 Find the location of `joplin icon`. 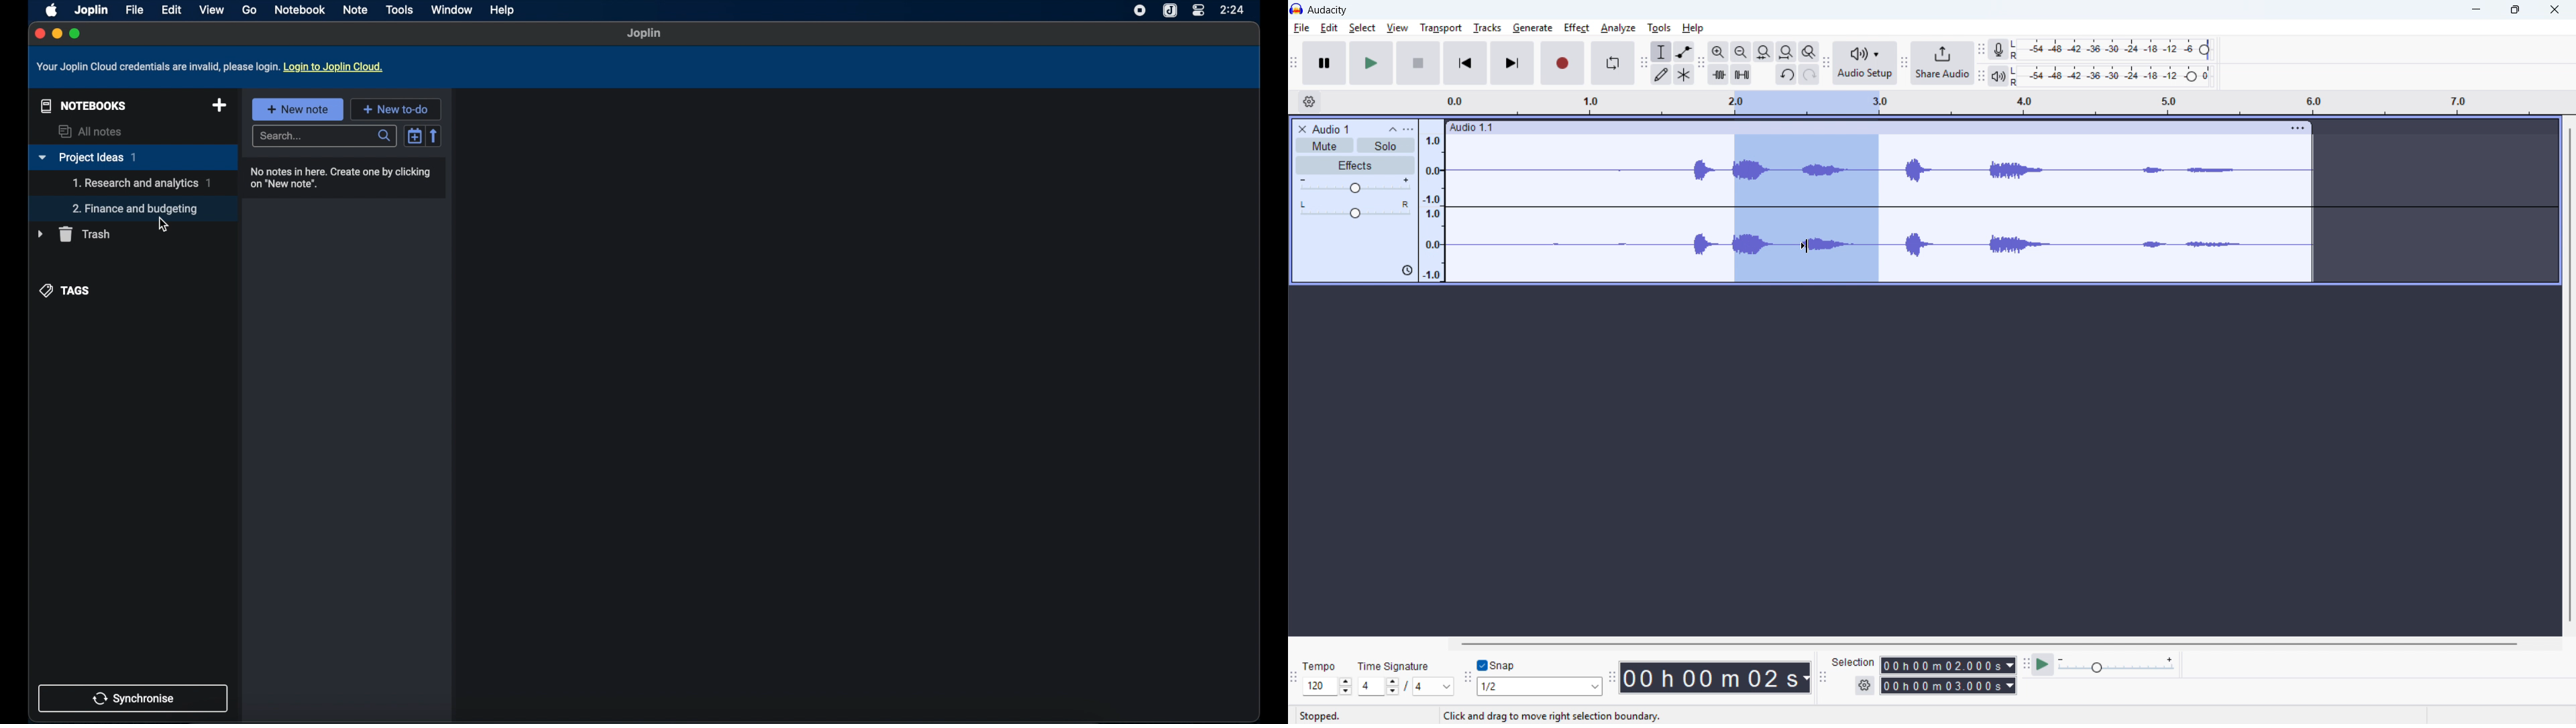

joplin icon is located at coordinates (1171, 11).